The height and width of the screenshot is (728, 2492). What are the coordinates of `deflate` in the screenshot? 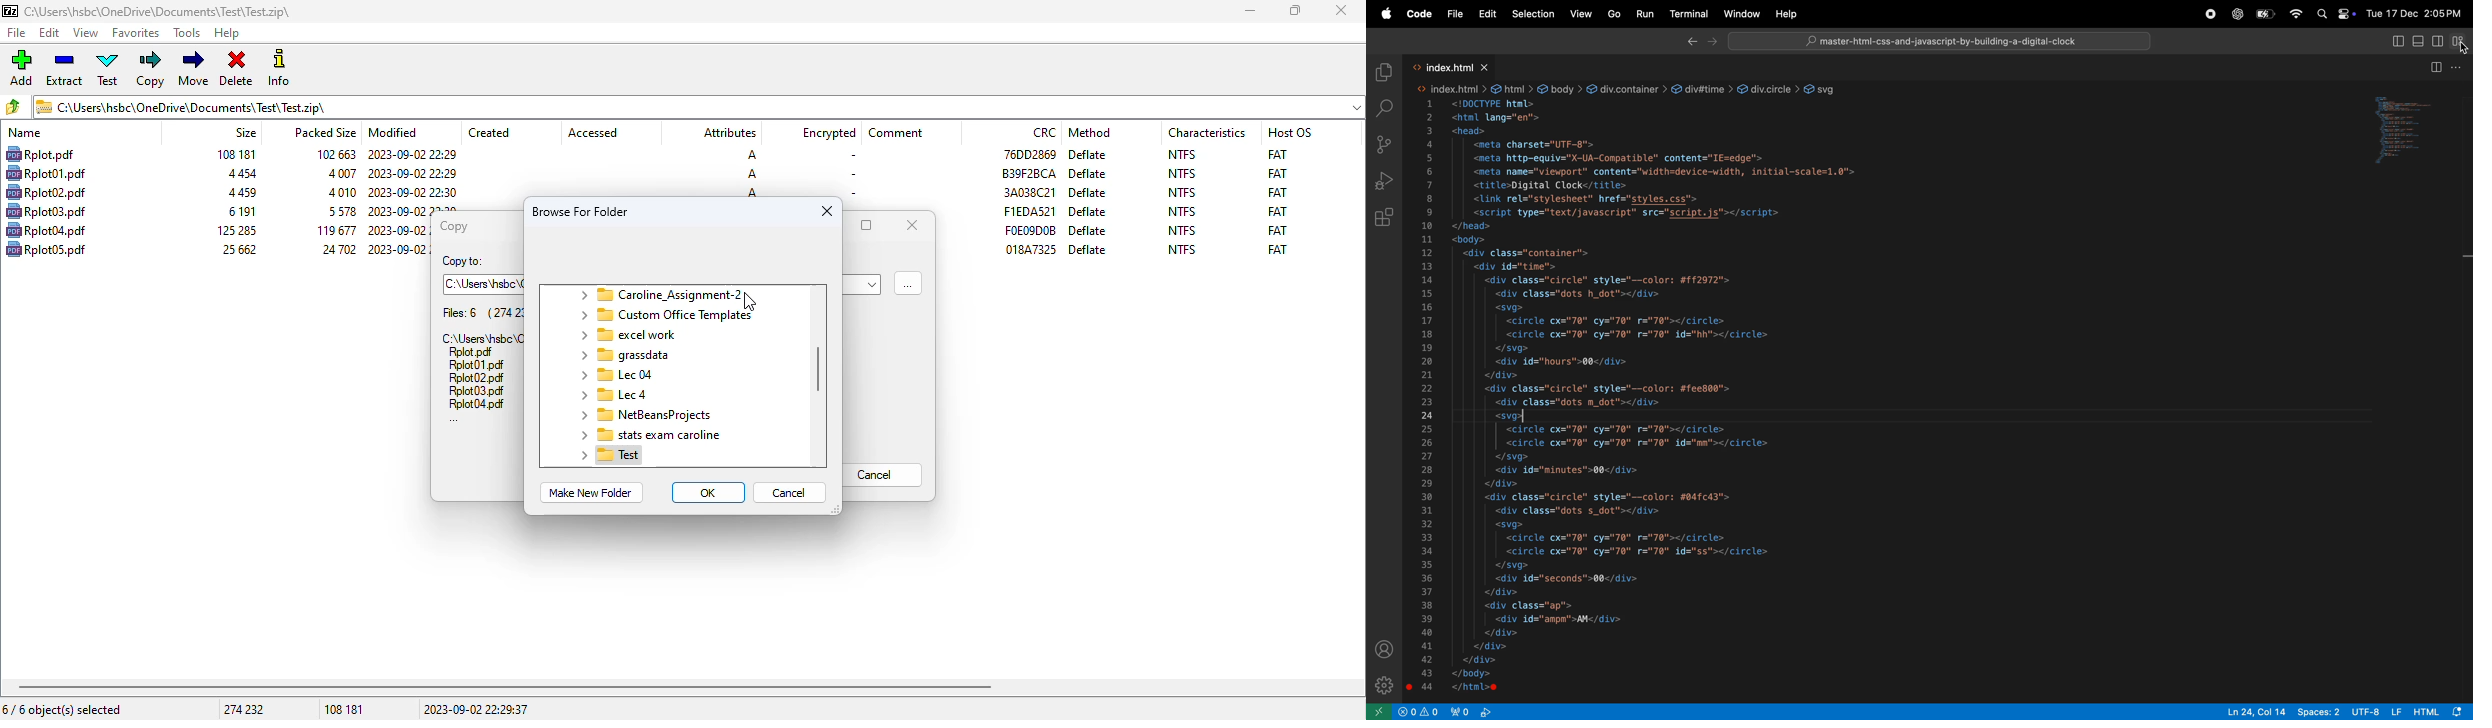 It's located at (1088, 174).